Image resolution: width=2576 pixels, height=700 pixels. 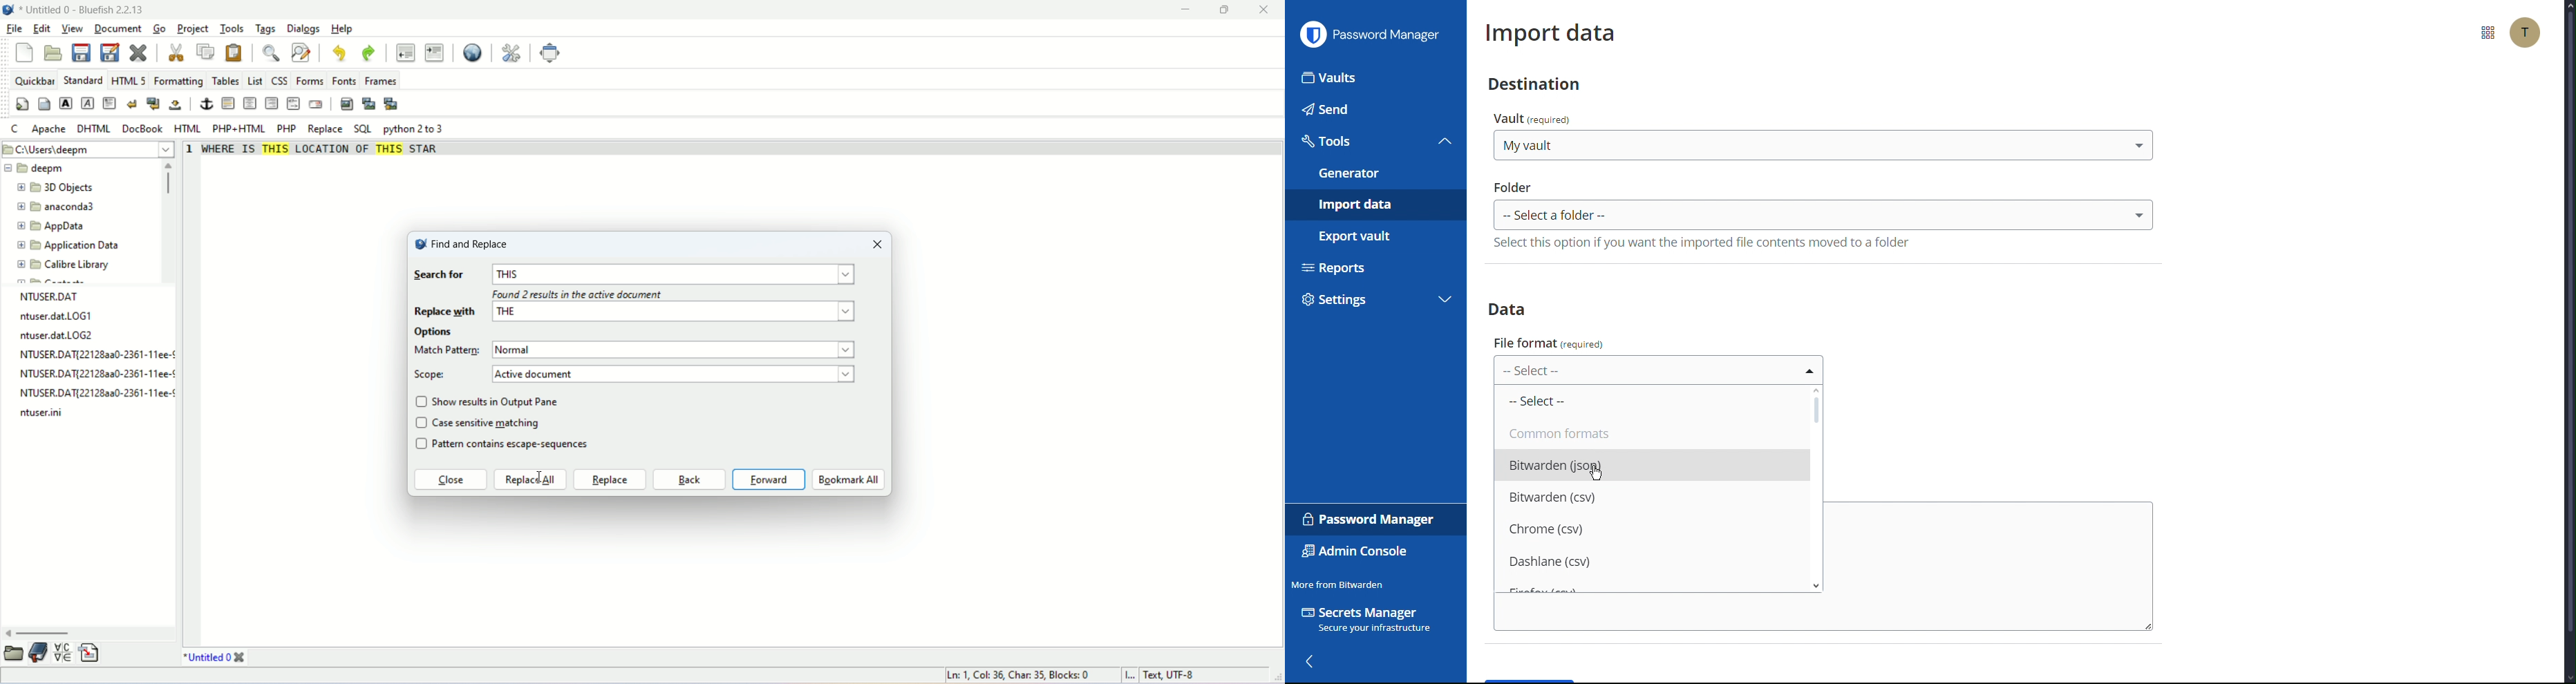 What do you see at coordinates (1816, 414) in the screenshot?
I see `Scrollbar` at bounding box center [1816, 414].